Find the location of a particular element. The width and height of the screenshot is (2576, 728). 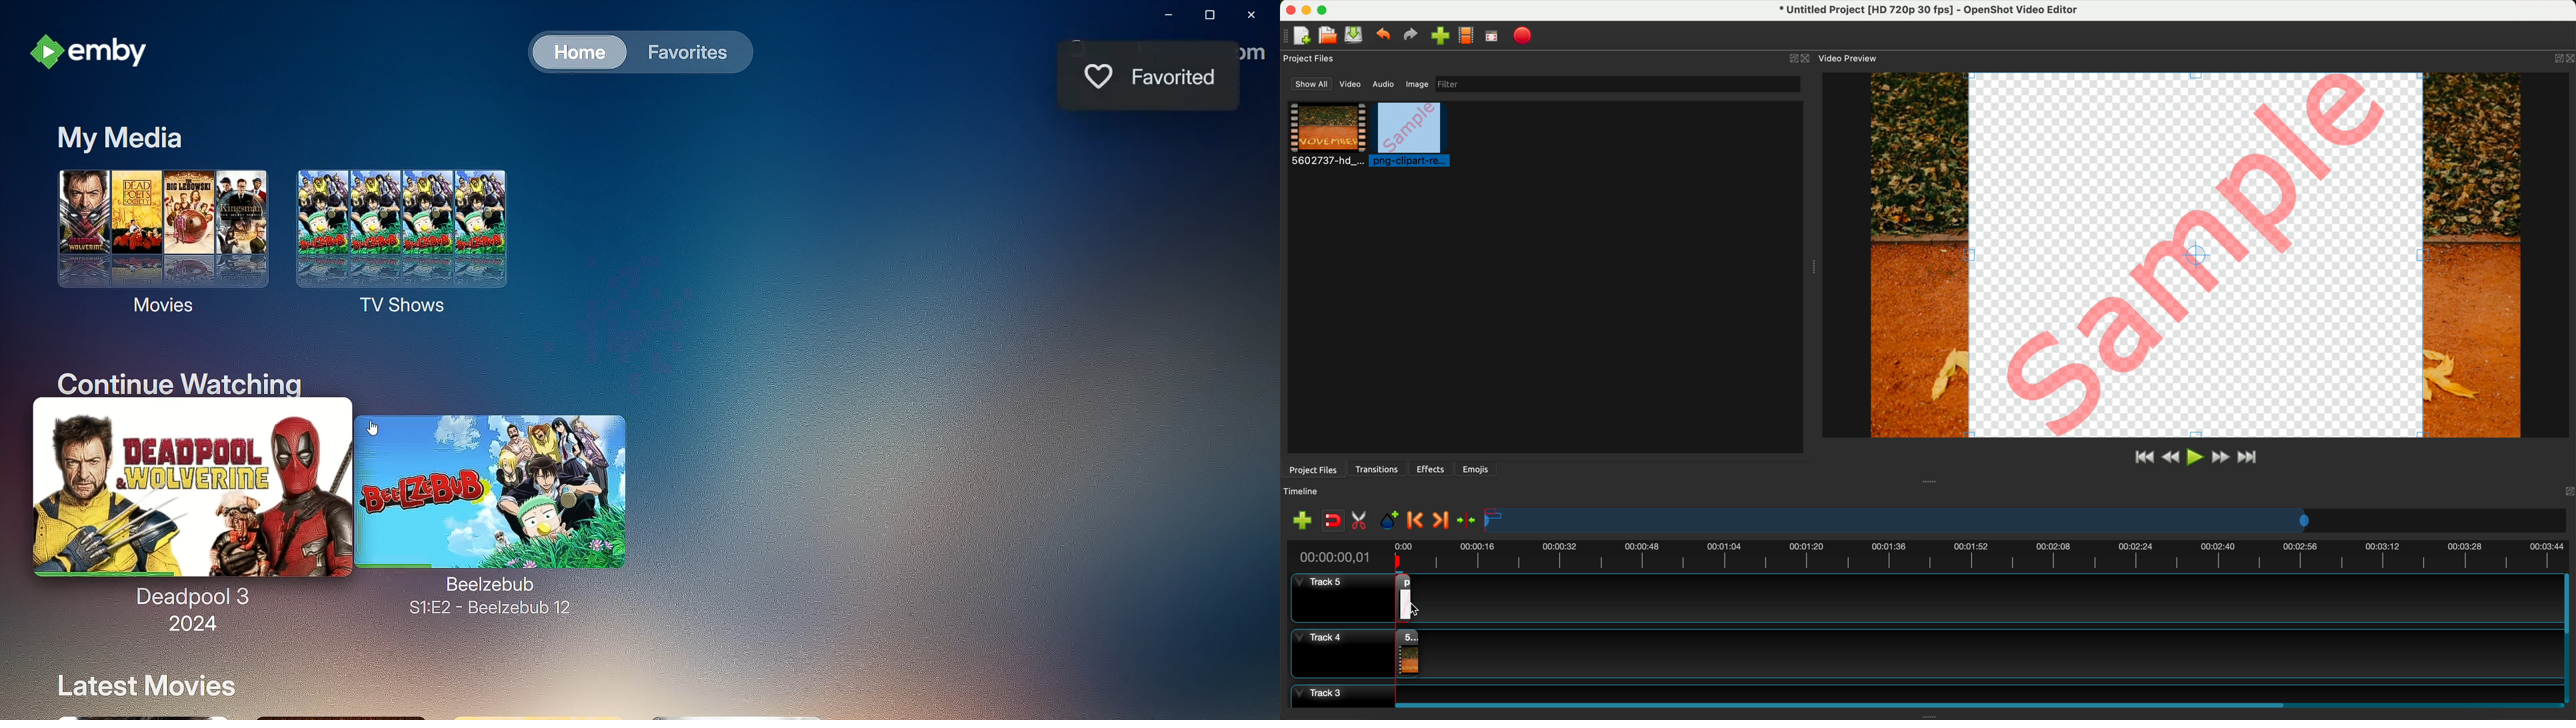

full screen is located at coordinates (1492, 38).